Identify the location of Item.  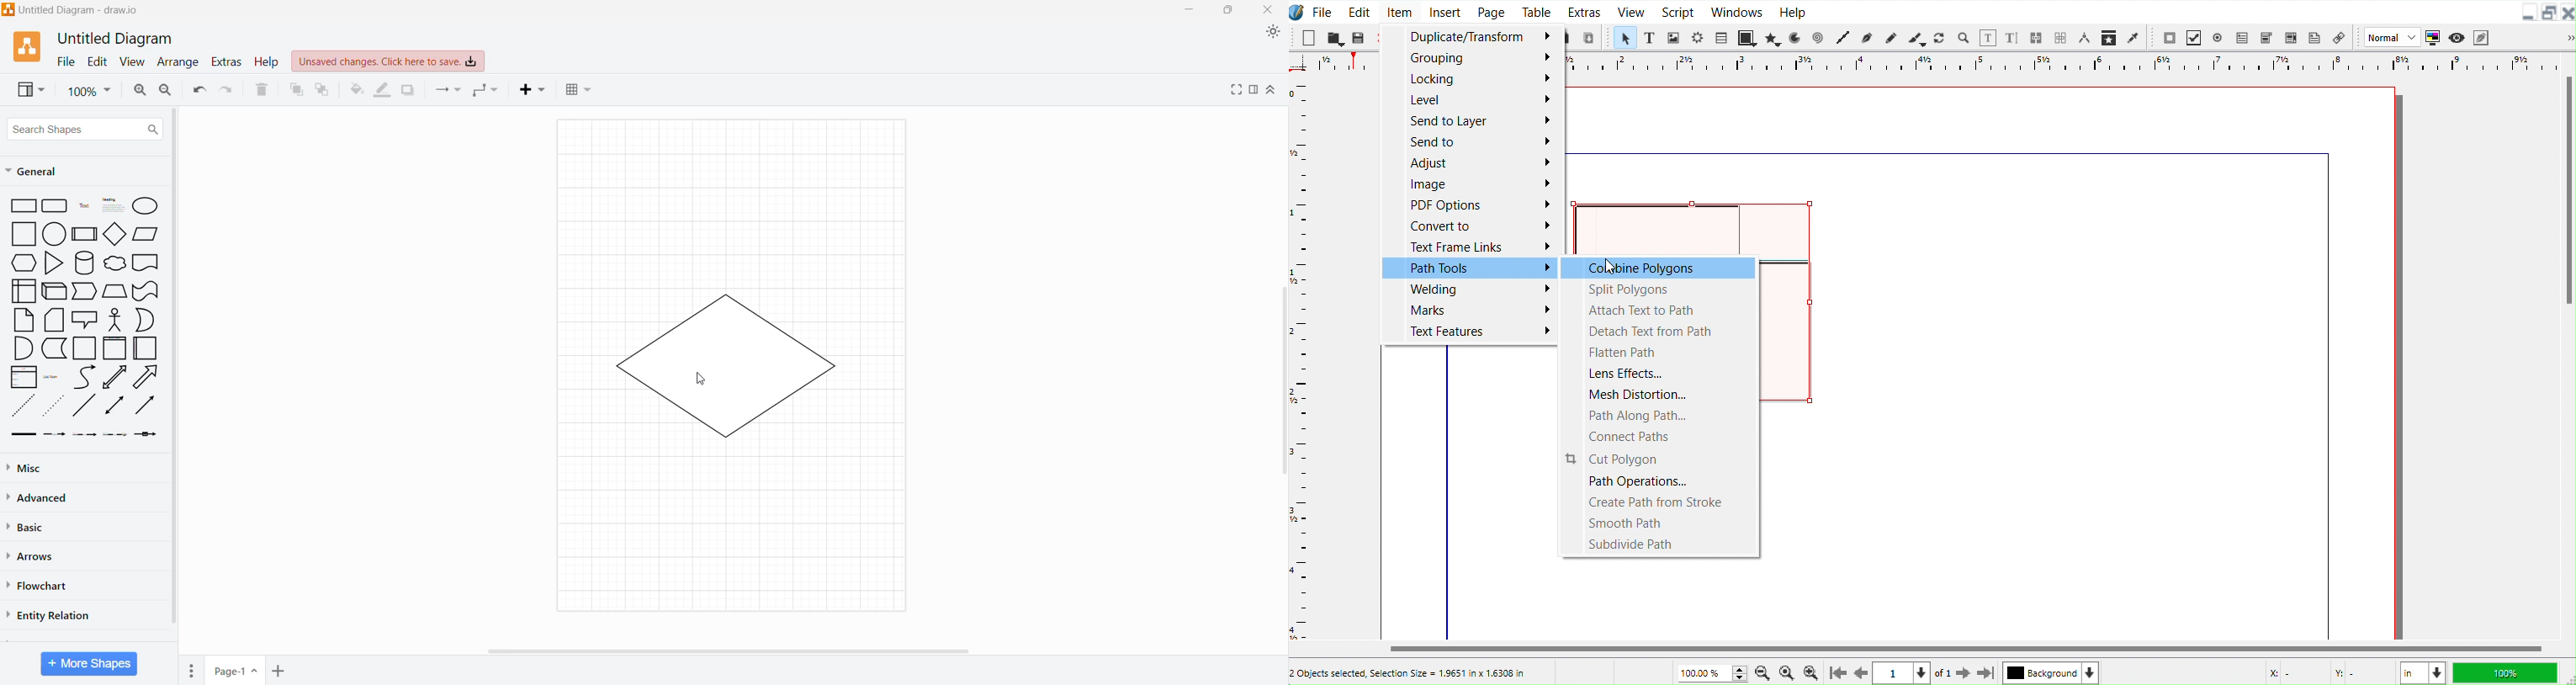
(1399, 10).